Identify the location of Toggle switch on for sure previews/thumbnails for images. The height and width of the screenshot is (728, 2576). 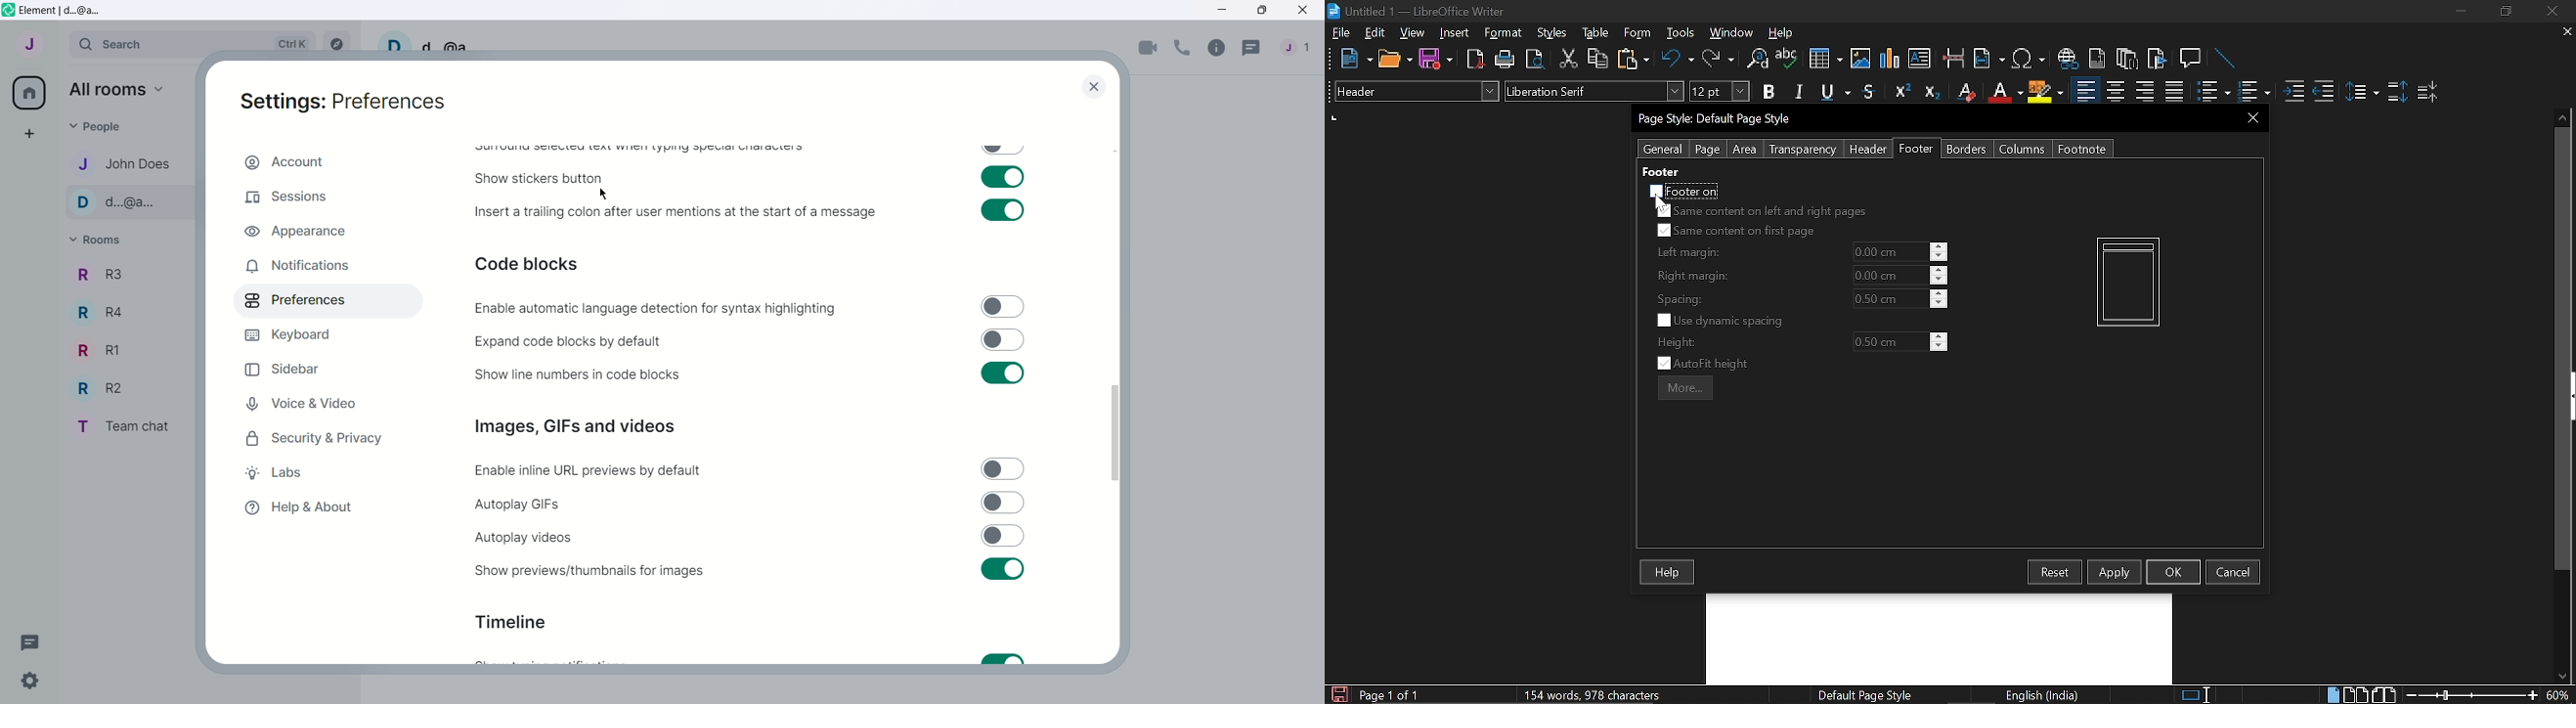
(1001, 569).